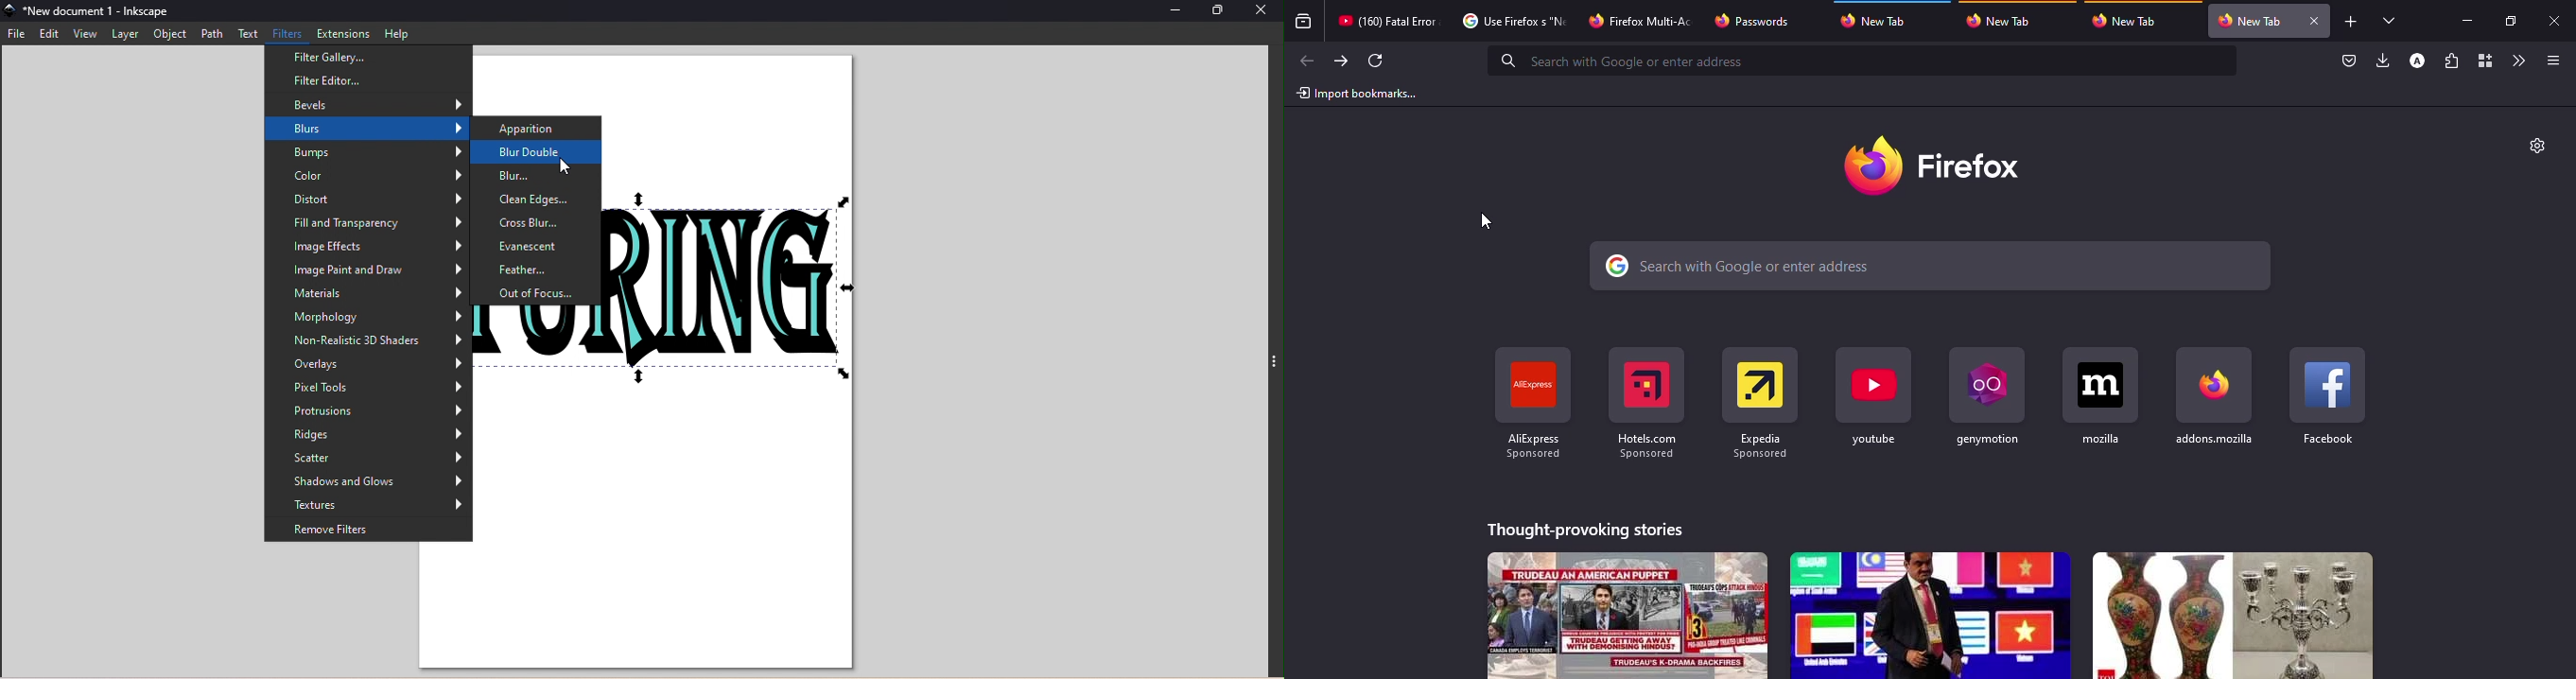 This screenshot has height=700, width=2576. I want to click on Shadows and glows, so click(370, 482).